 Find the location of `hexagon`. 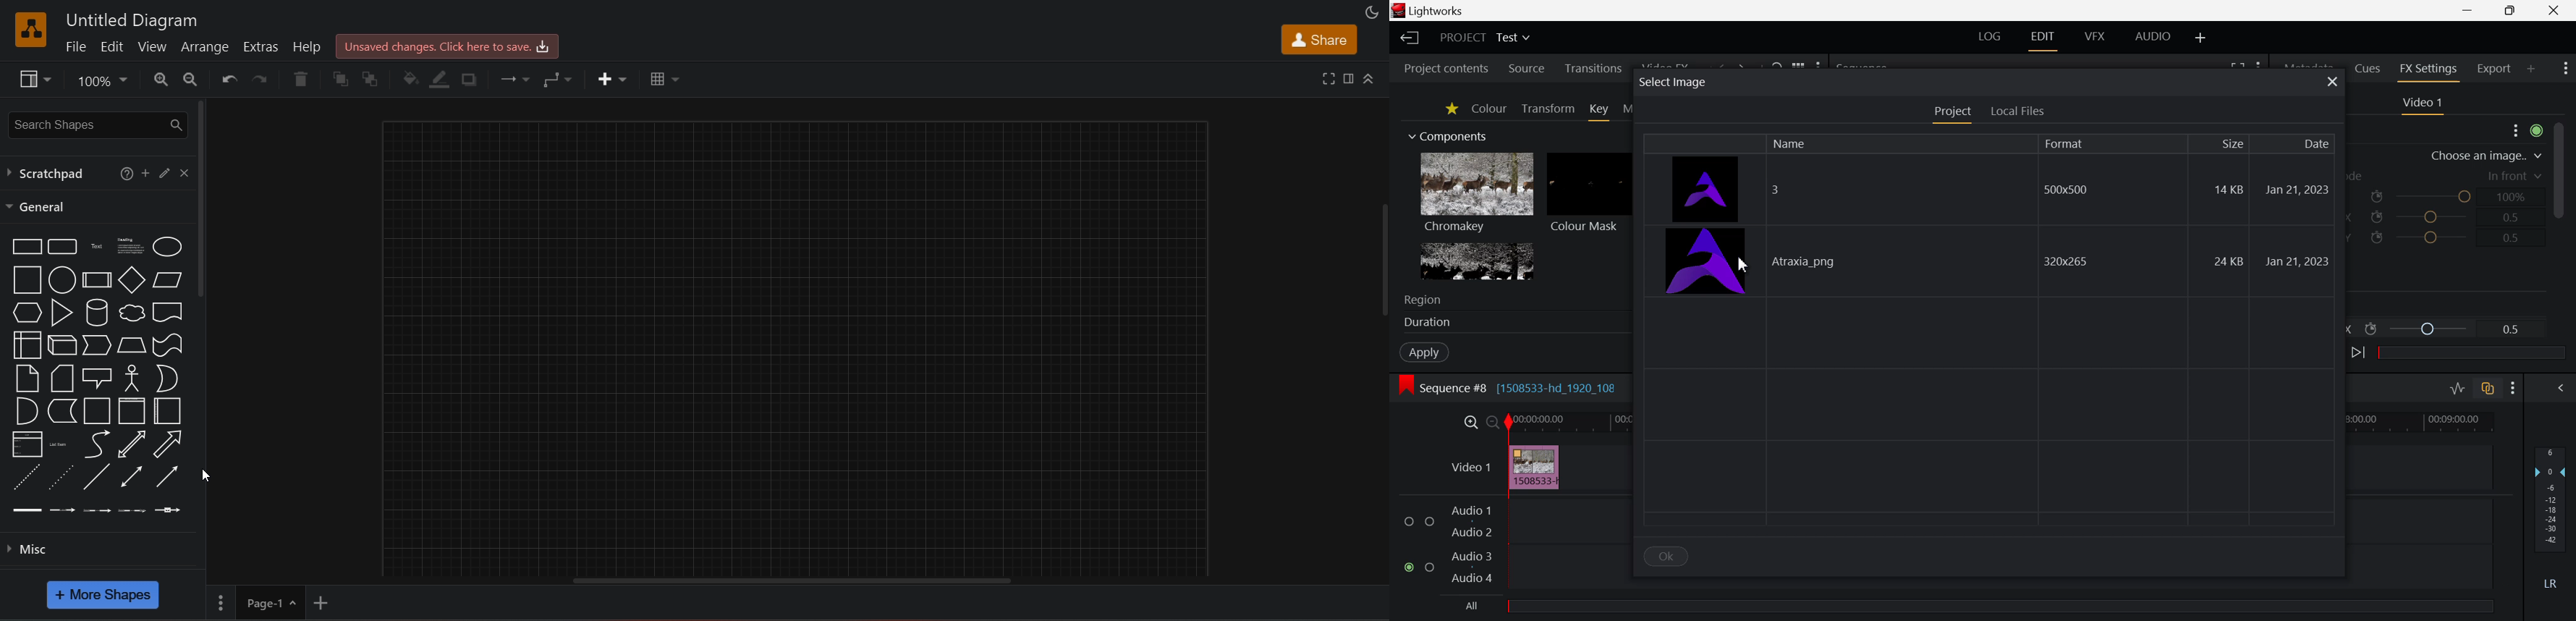

hexagon is located at coordinates (27, 312).